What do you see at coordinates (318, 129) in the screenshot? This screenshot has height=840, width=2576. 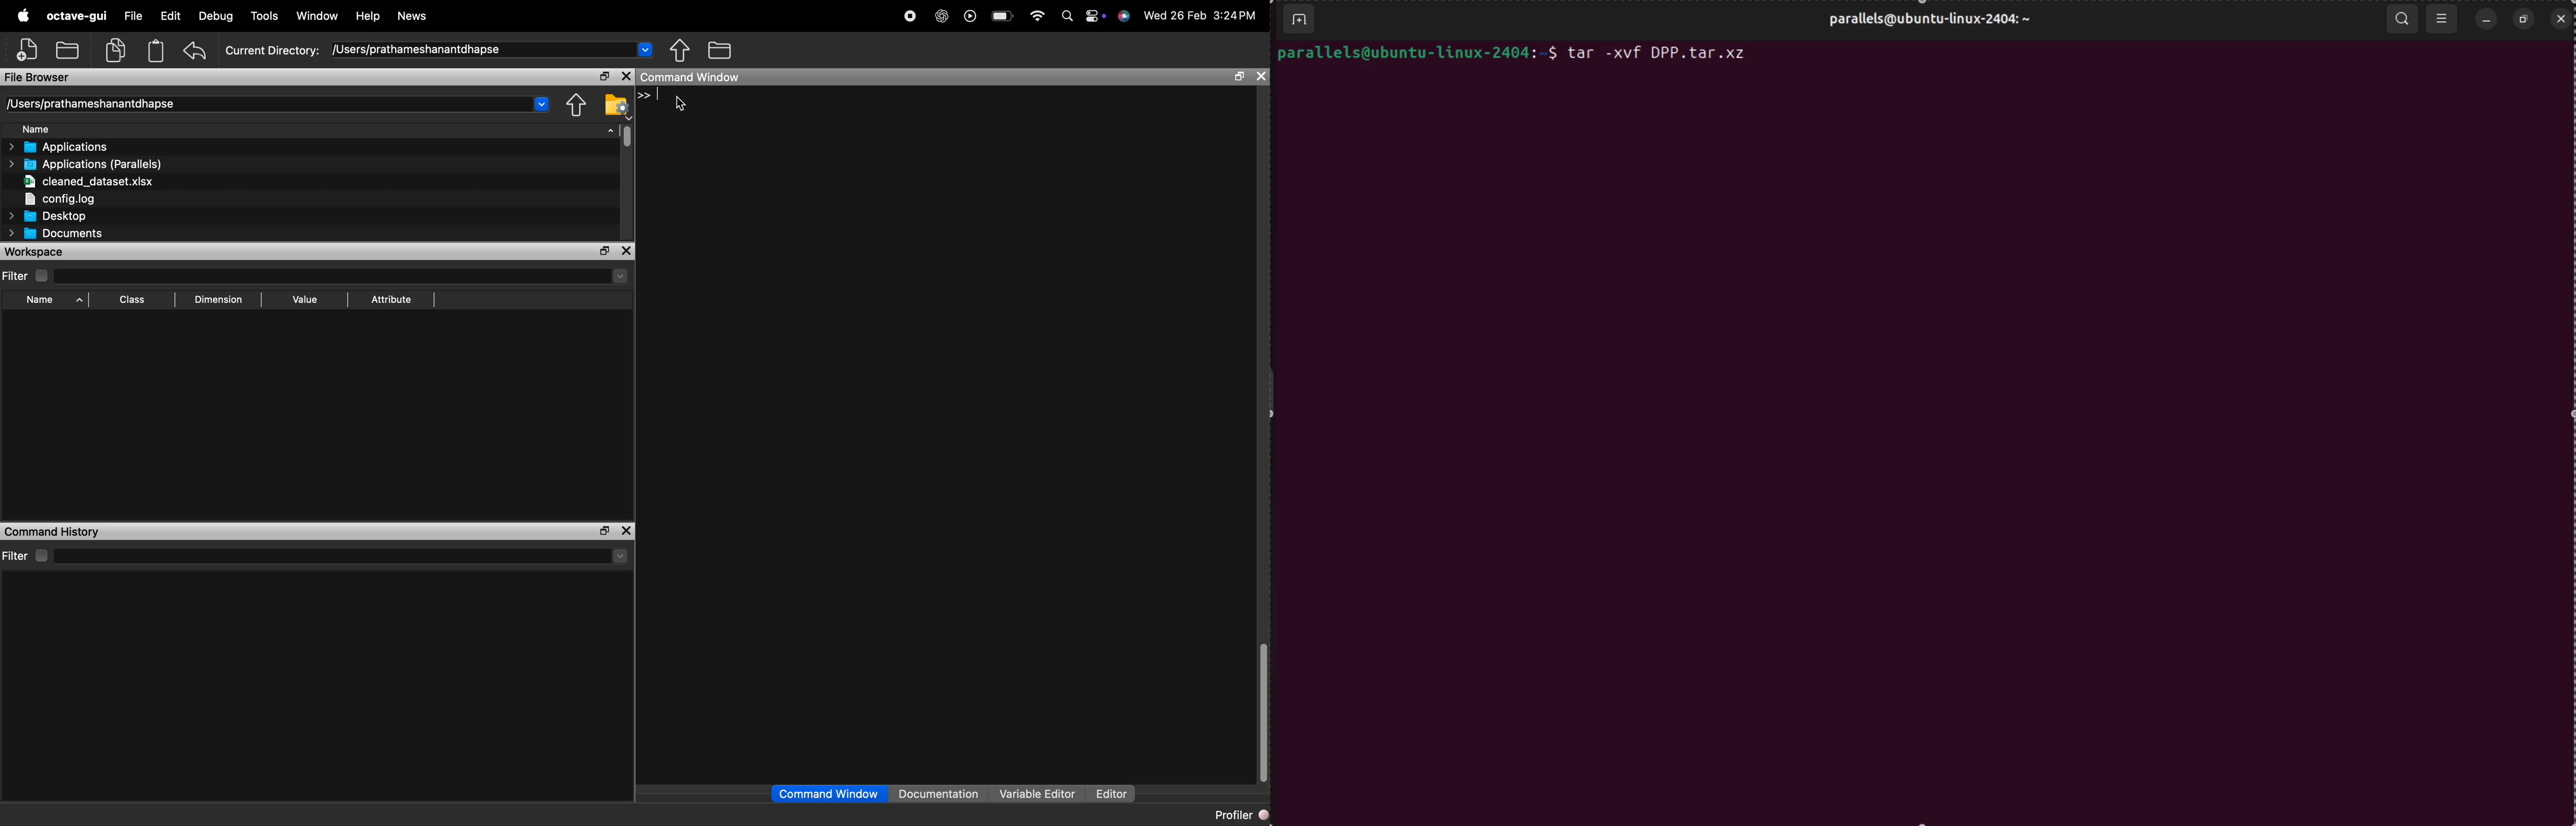 I see `Name` at bounding box center [318, 129].